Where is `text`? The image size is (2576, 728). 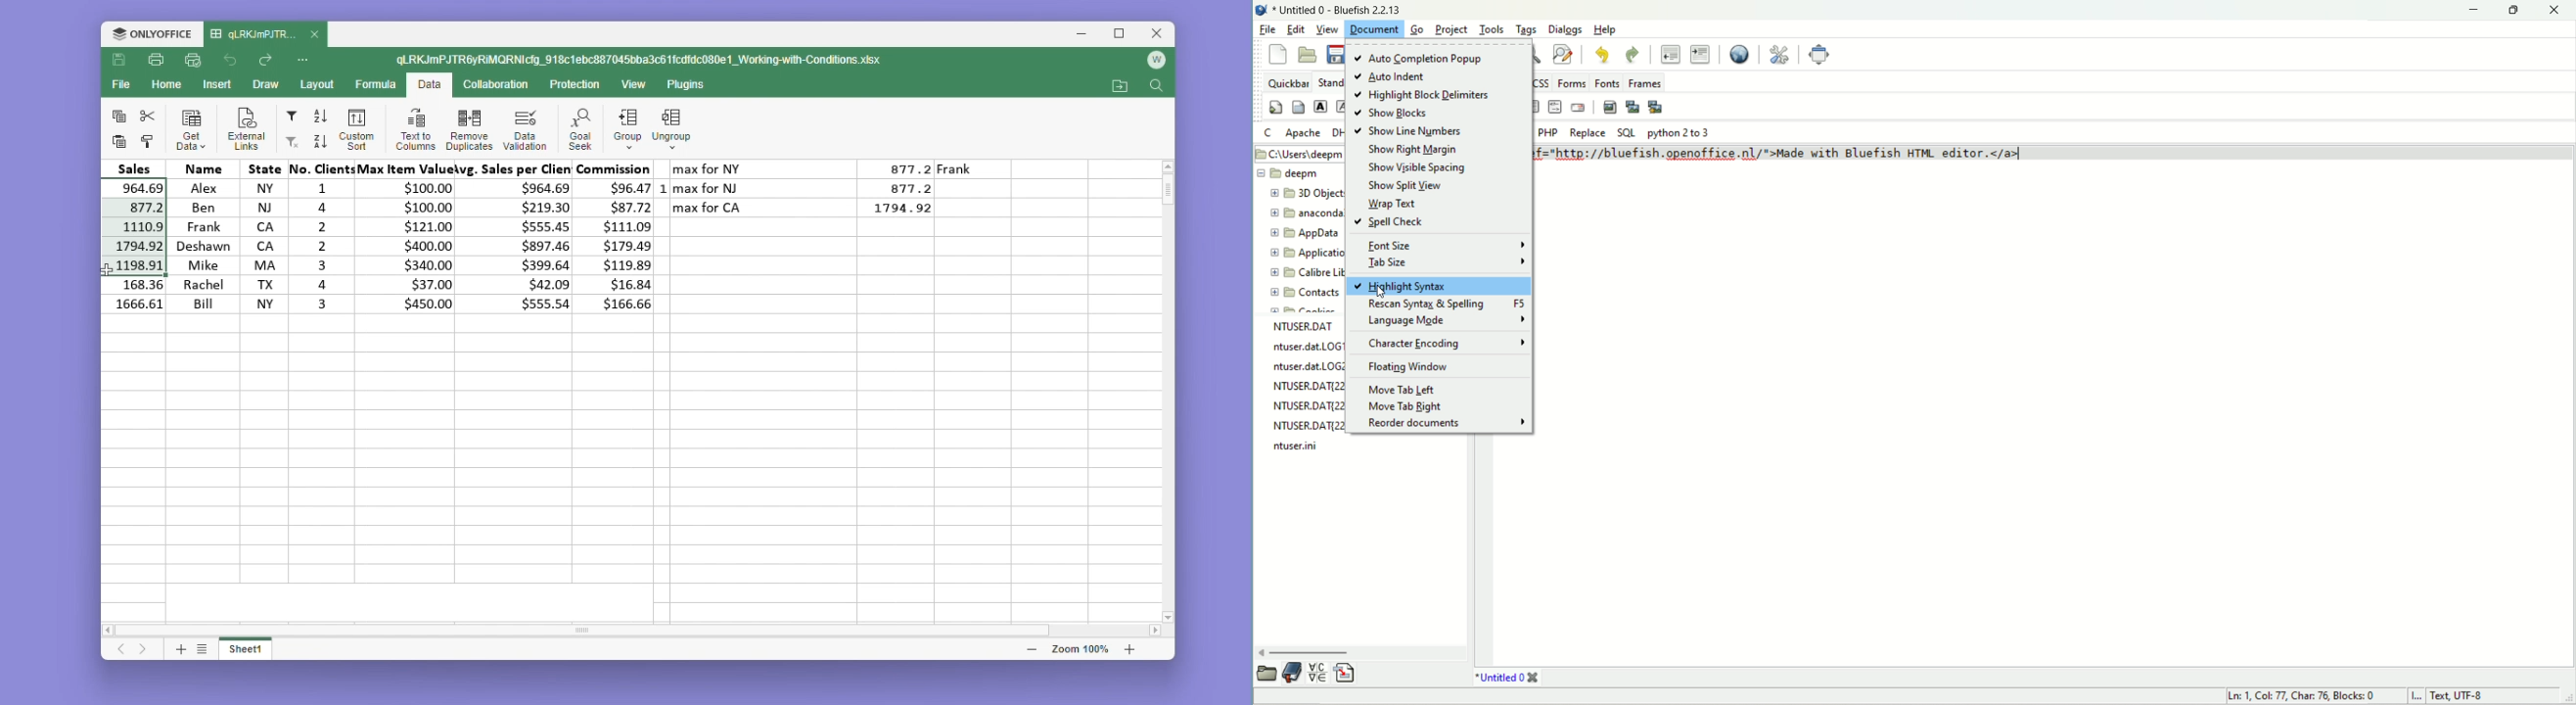 text is located at coordinates (1308, 389).